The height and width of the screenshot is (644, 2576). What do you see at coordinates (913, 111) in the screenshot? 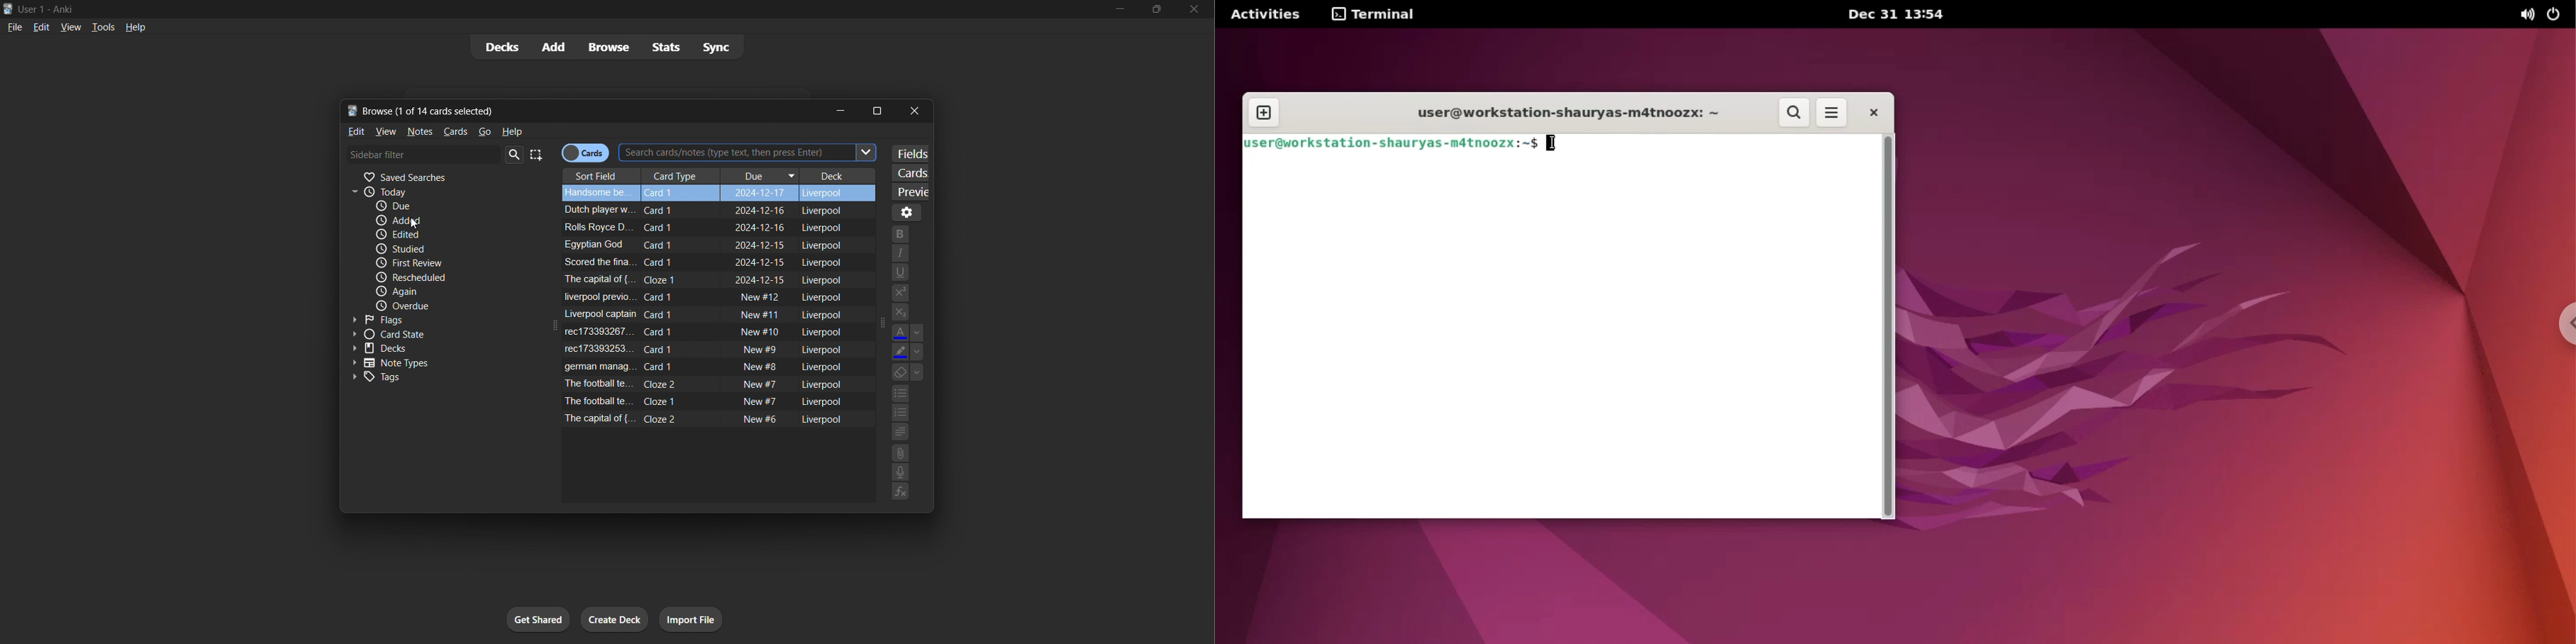
I see `close` at bounding box center [913, 111].